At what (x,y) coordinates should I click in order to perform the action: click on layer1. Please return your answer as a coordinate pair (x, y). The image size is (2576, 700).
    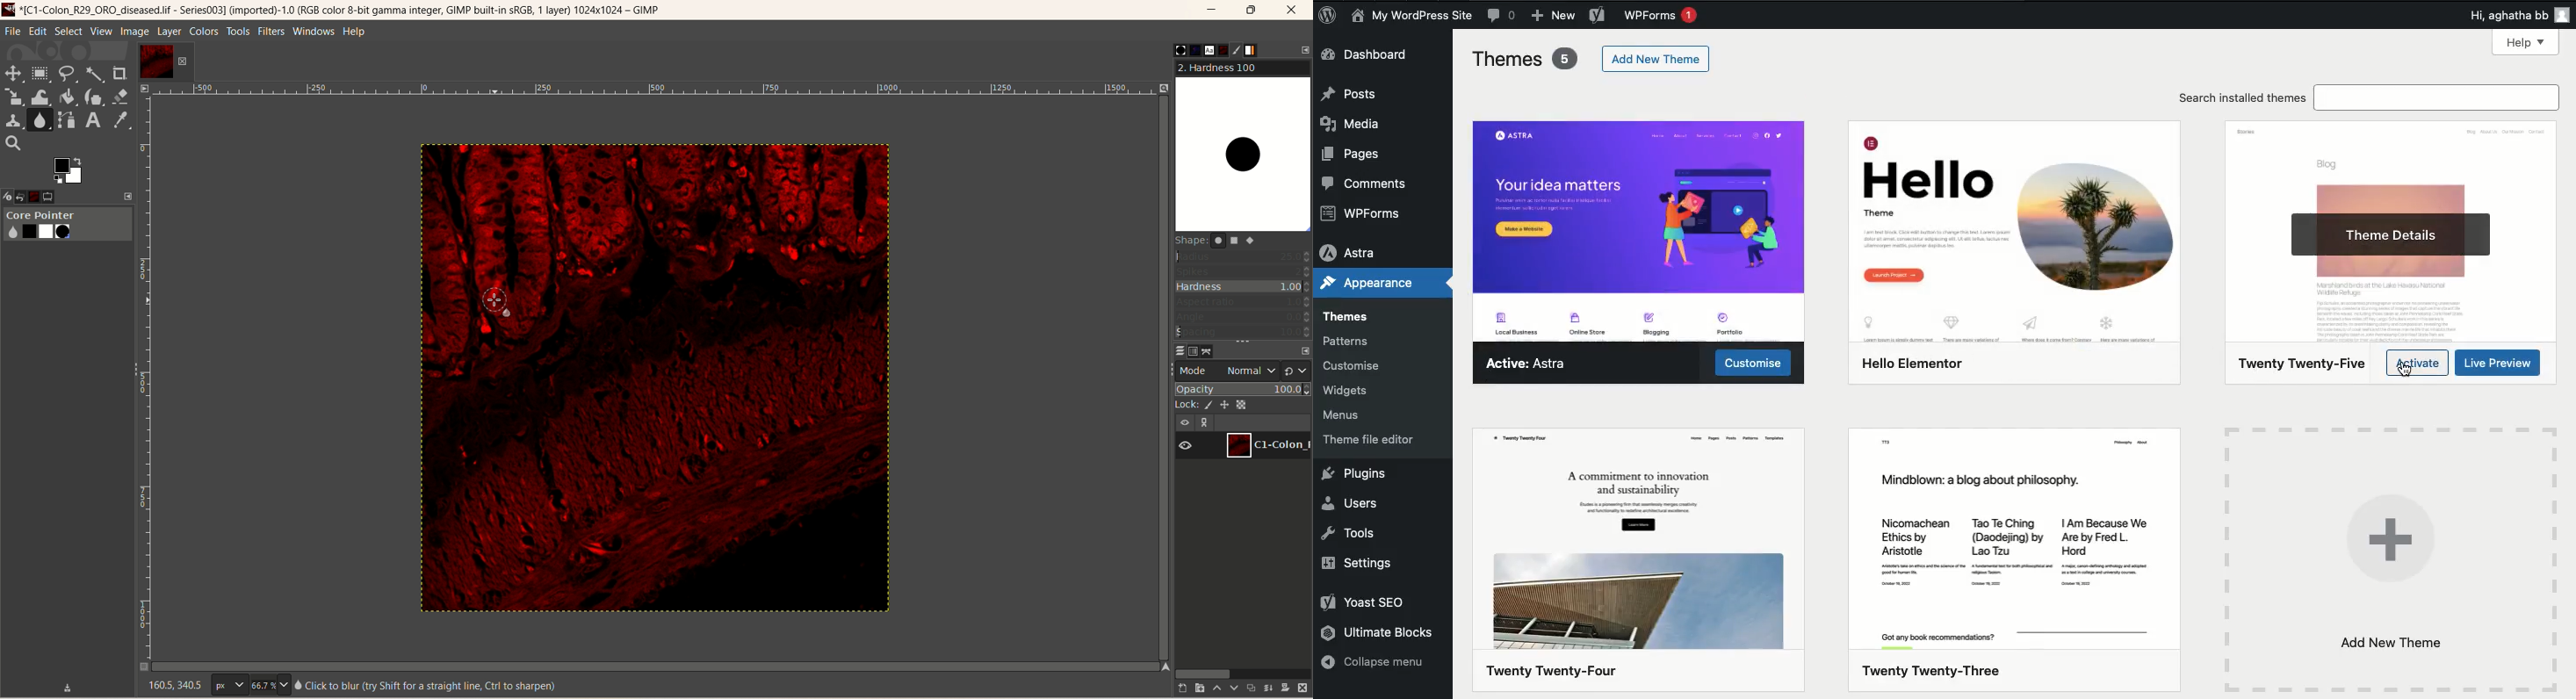
    Looking at the image, I should click on (165, 62).